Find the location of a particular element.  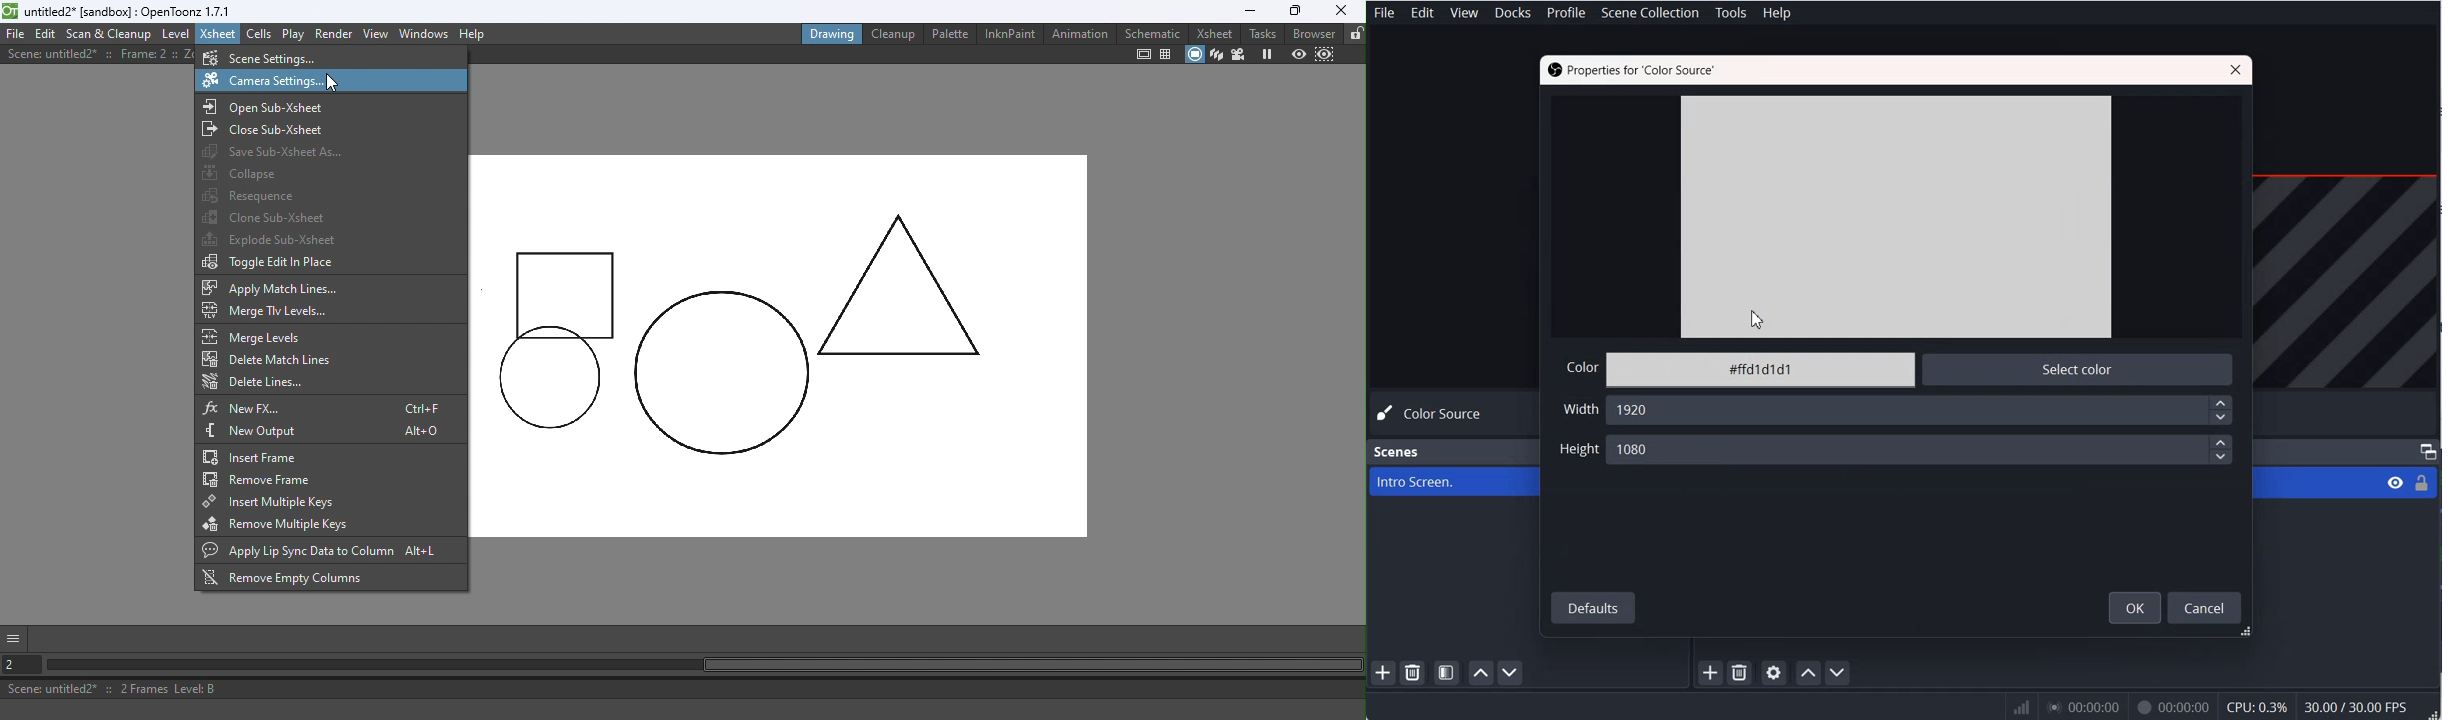

Move Source up is located at coordinates (1807, 672).